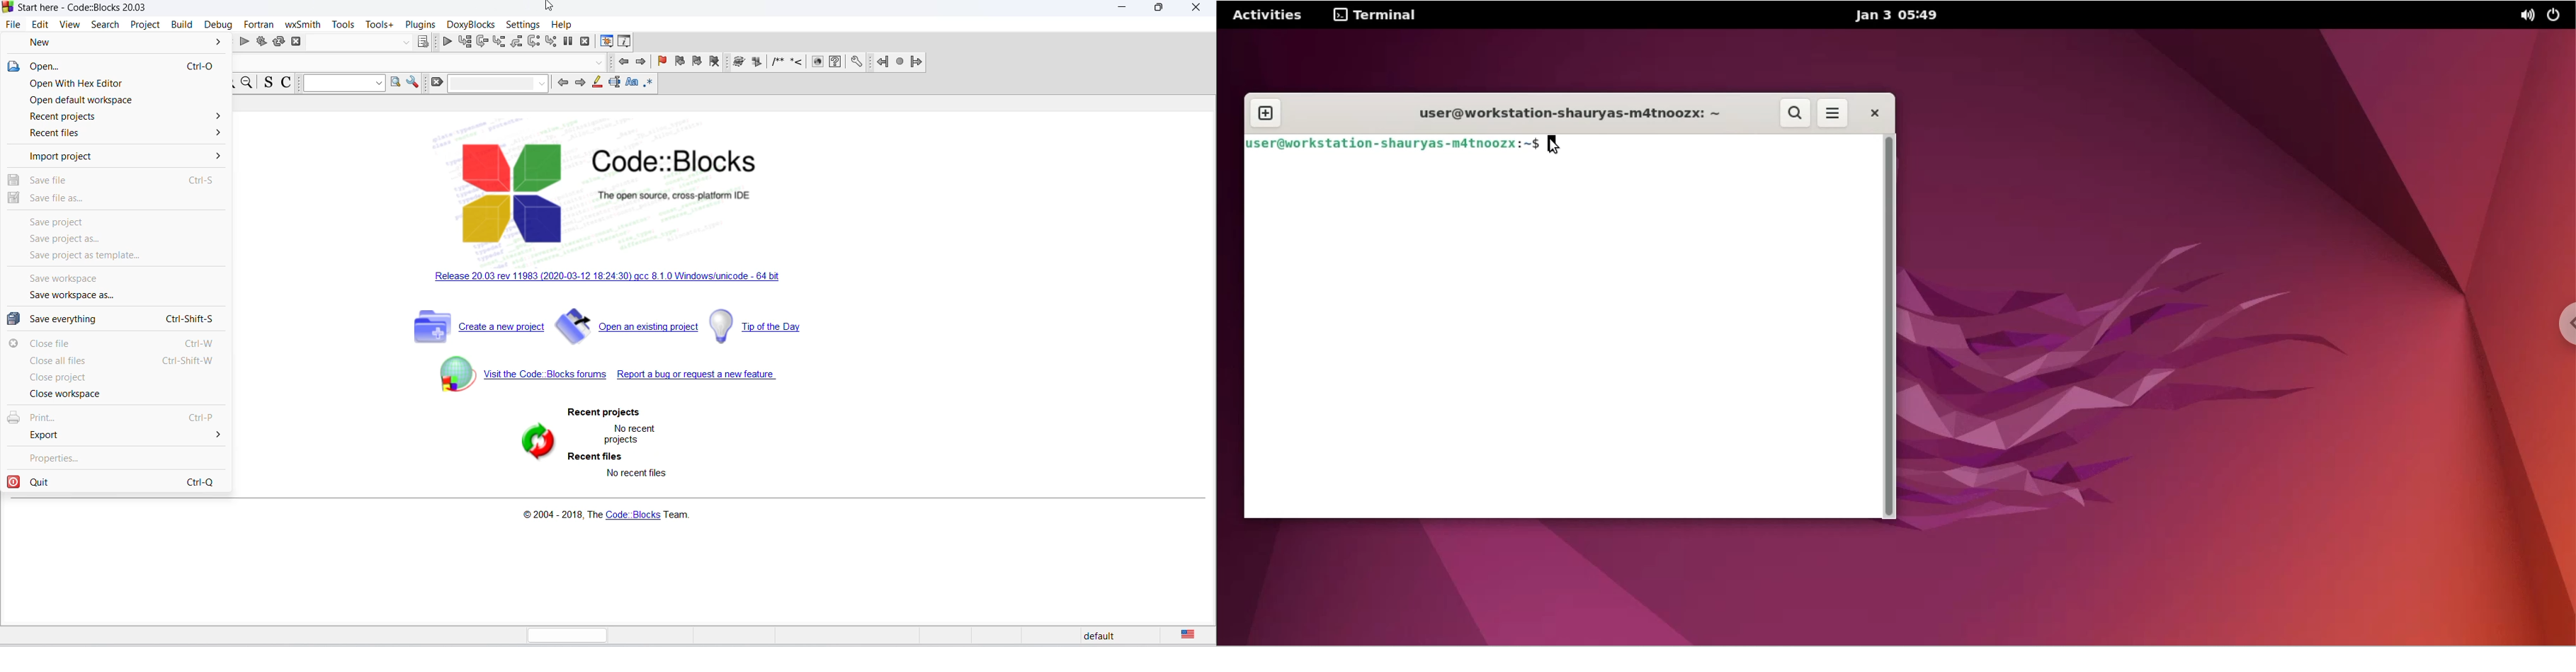 Image resolution: width=2576 pixels, height=672 pixels. Describe the element at coordinates (126, 393) in the screenshot. I see `close workspace` at that location.